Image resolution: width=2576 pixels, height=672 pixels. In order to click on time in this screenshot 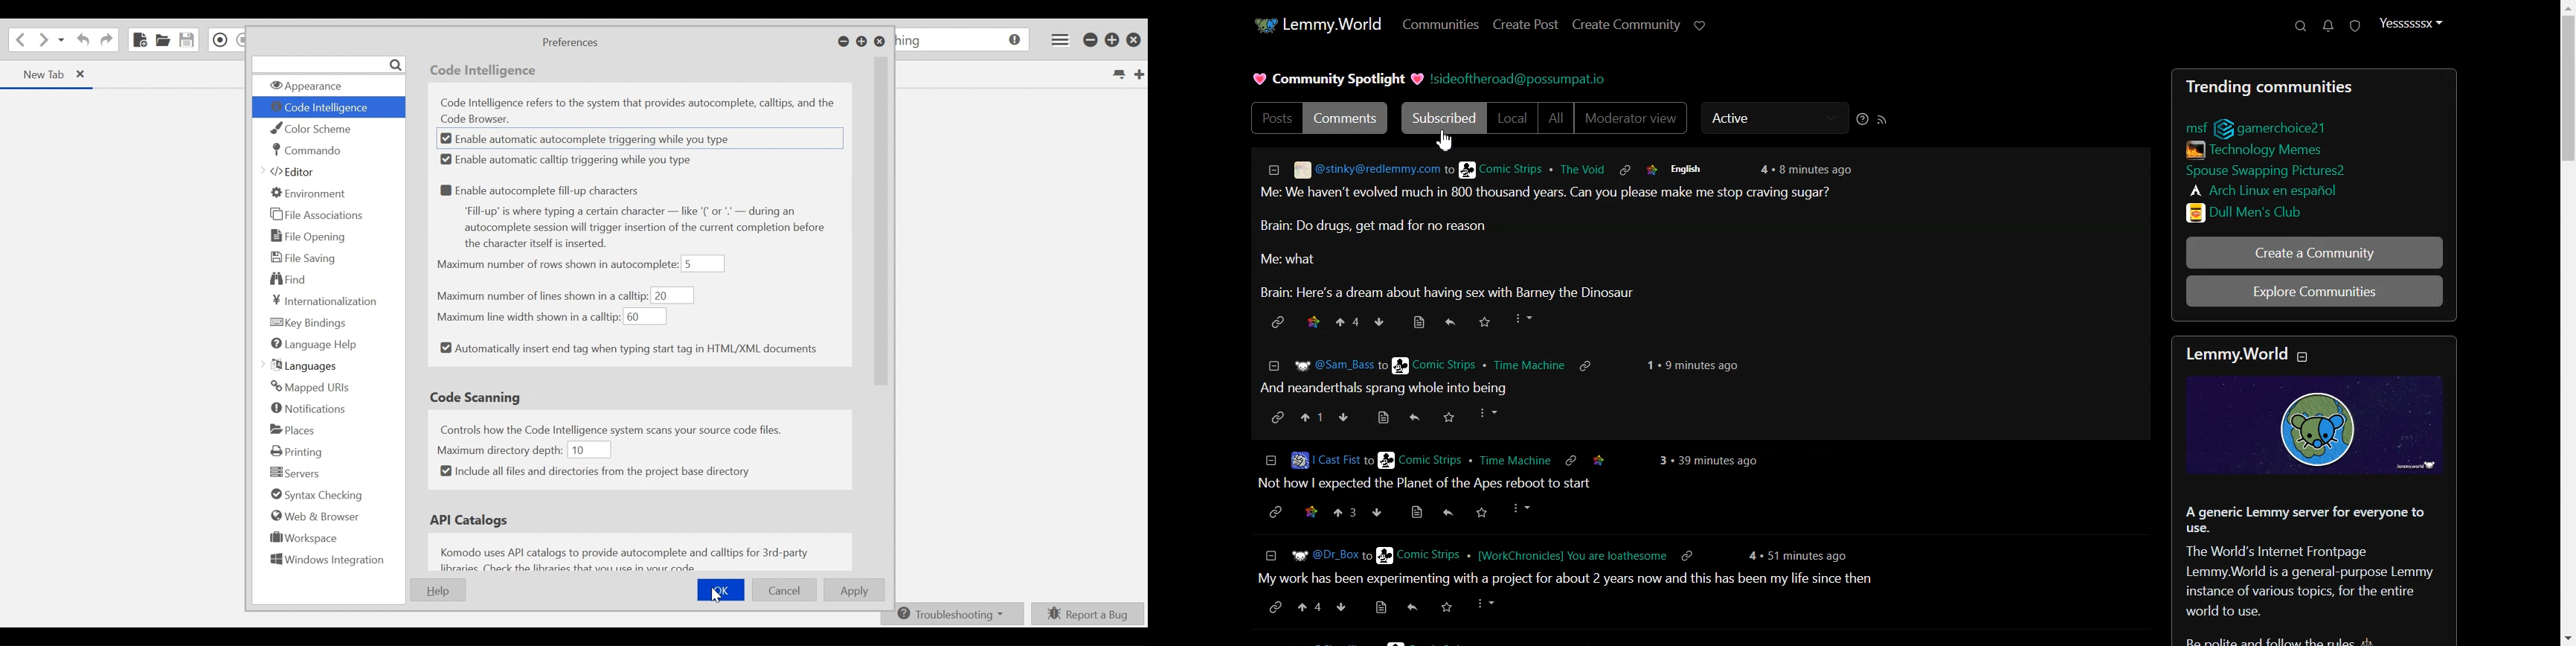, I will do `click(1802, 551)`.